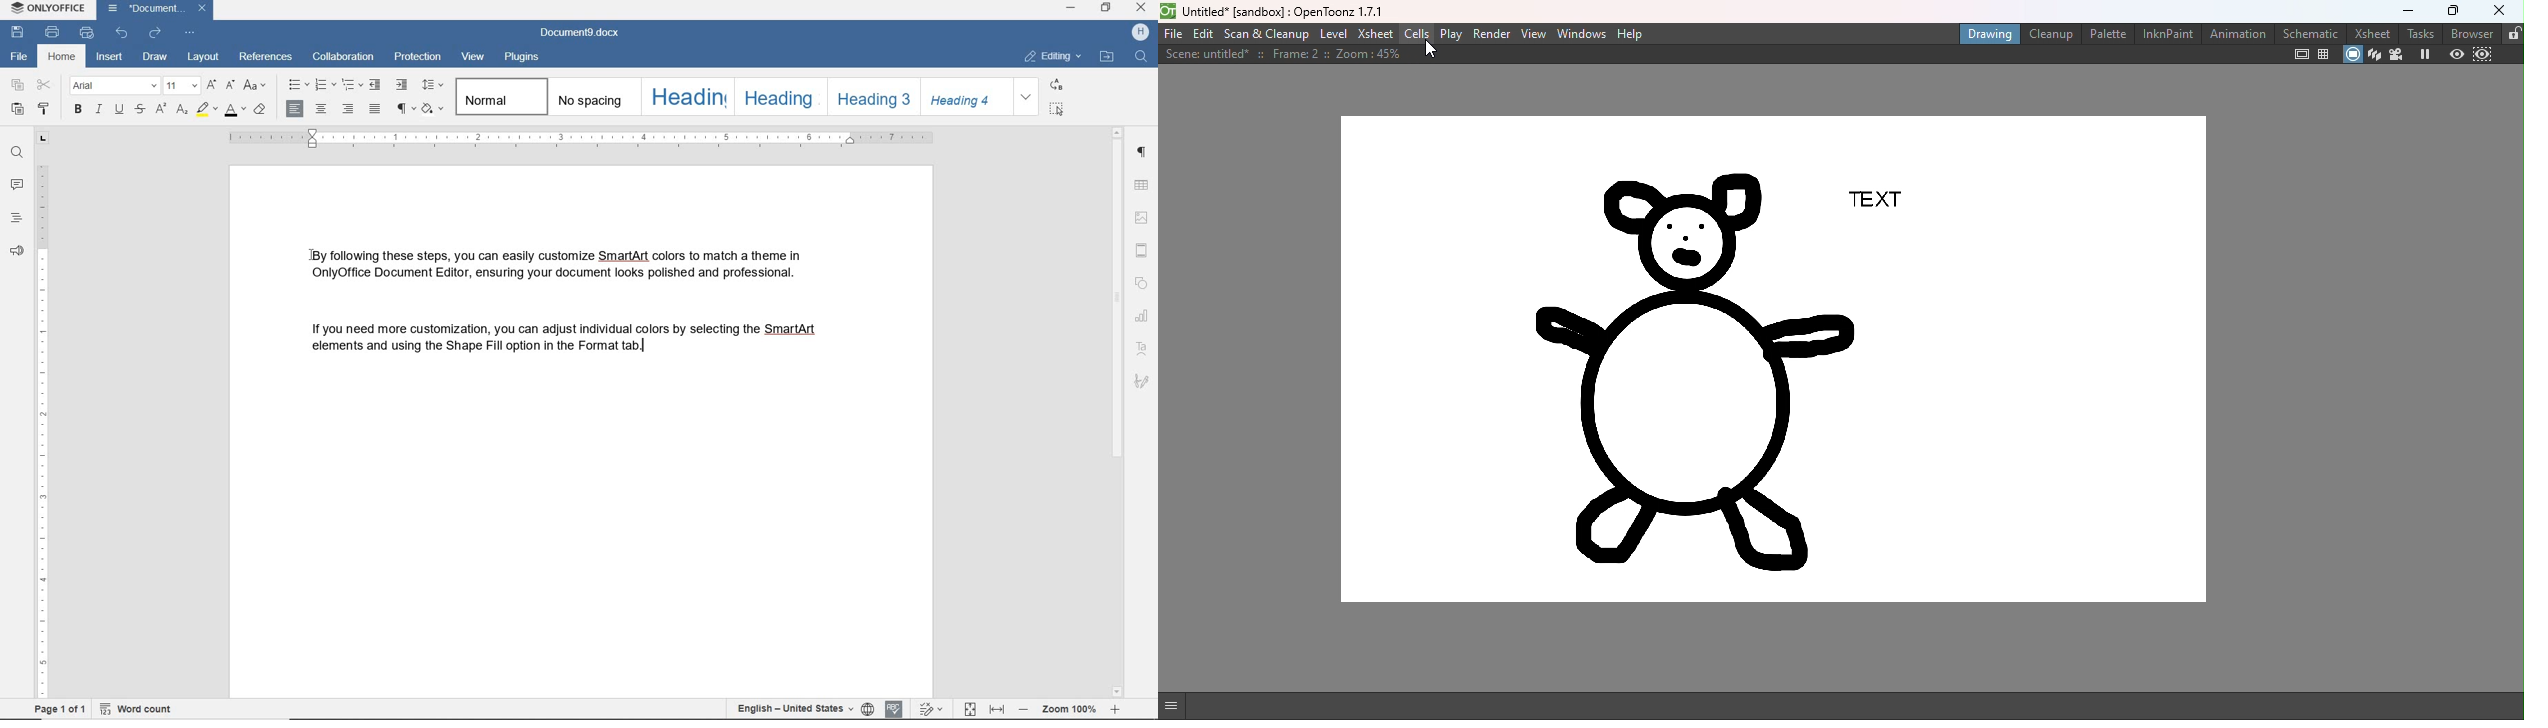 Image resolution: width=2548 pixels, height=728 pixels. Describe the element at coordinates (119, 110) in the screenshot. I see `underline` at that location.